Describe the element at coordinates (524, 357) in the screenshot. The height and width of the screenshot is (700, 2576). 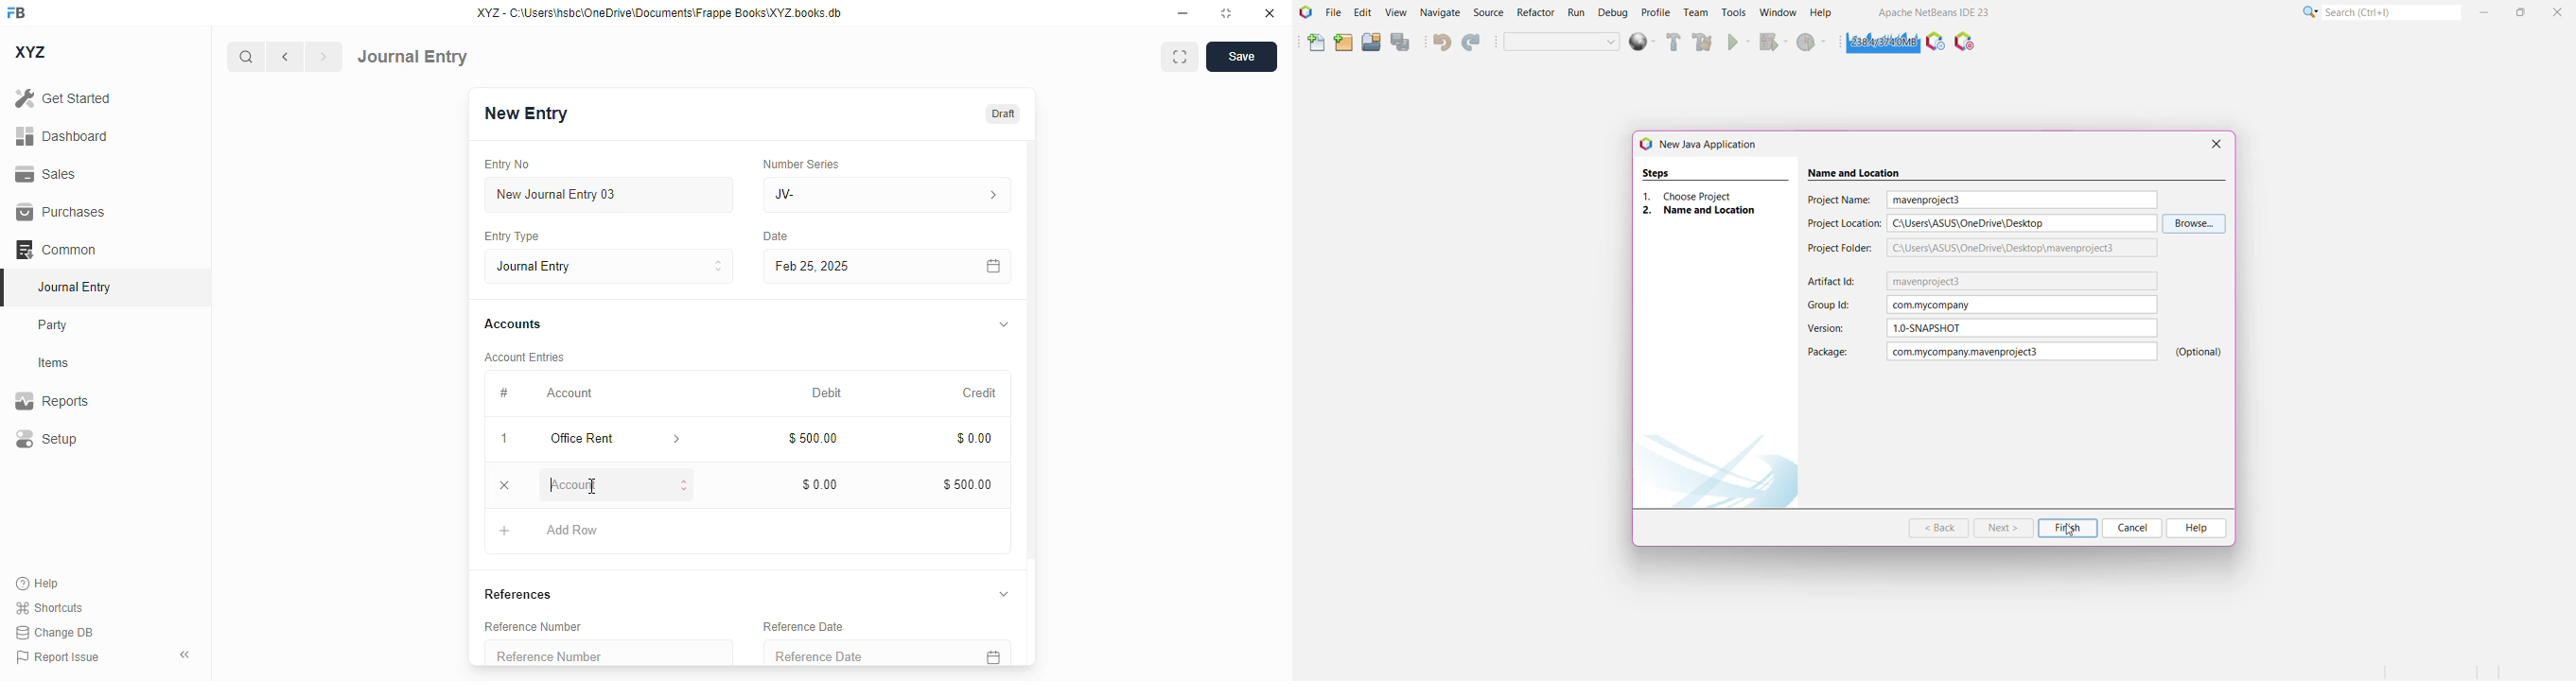
I see `account entries` at that location.